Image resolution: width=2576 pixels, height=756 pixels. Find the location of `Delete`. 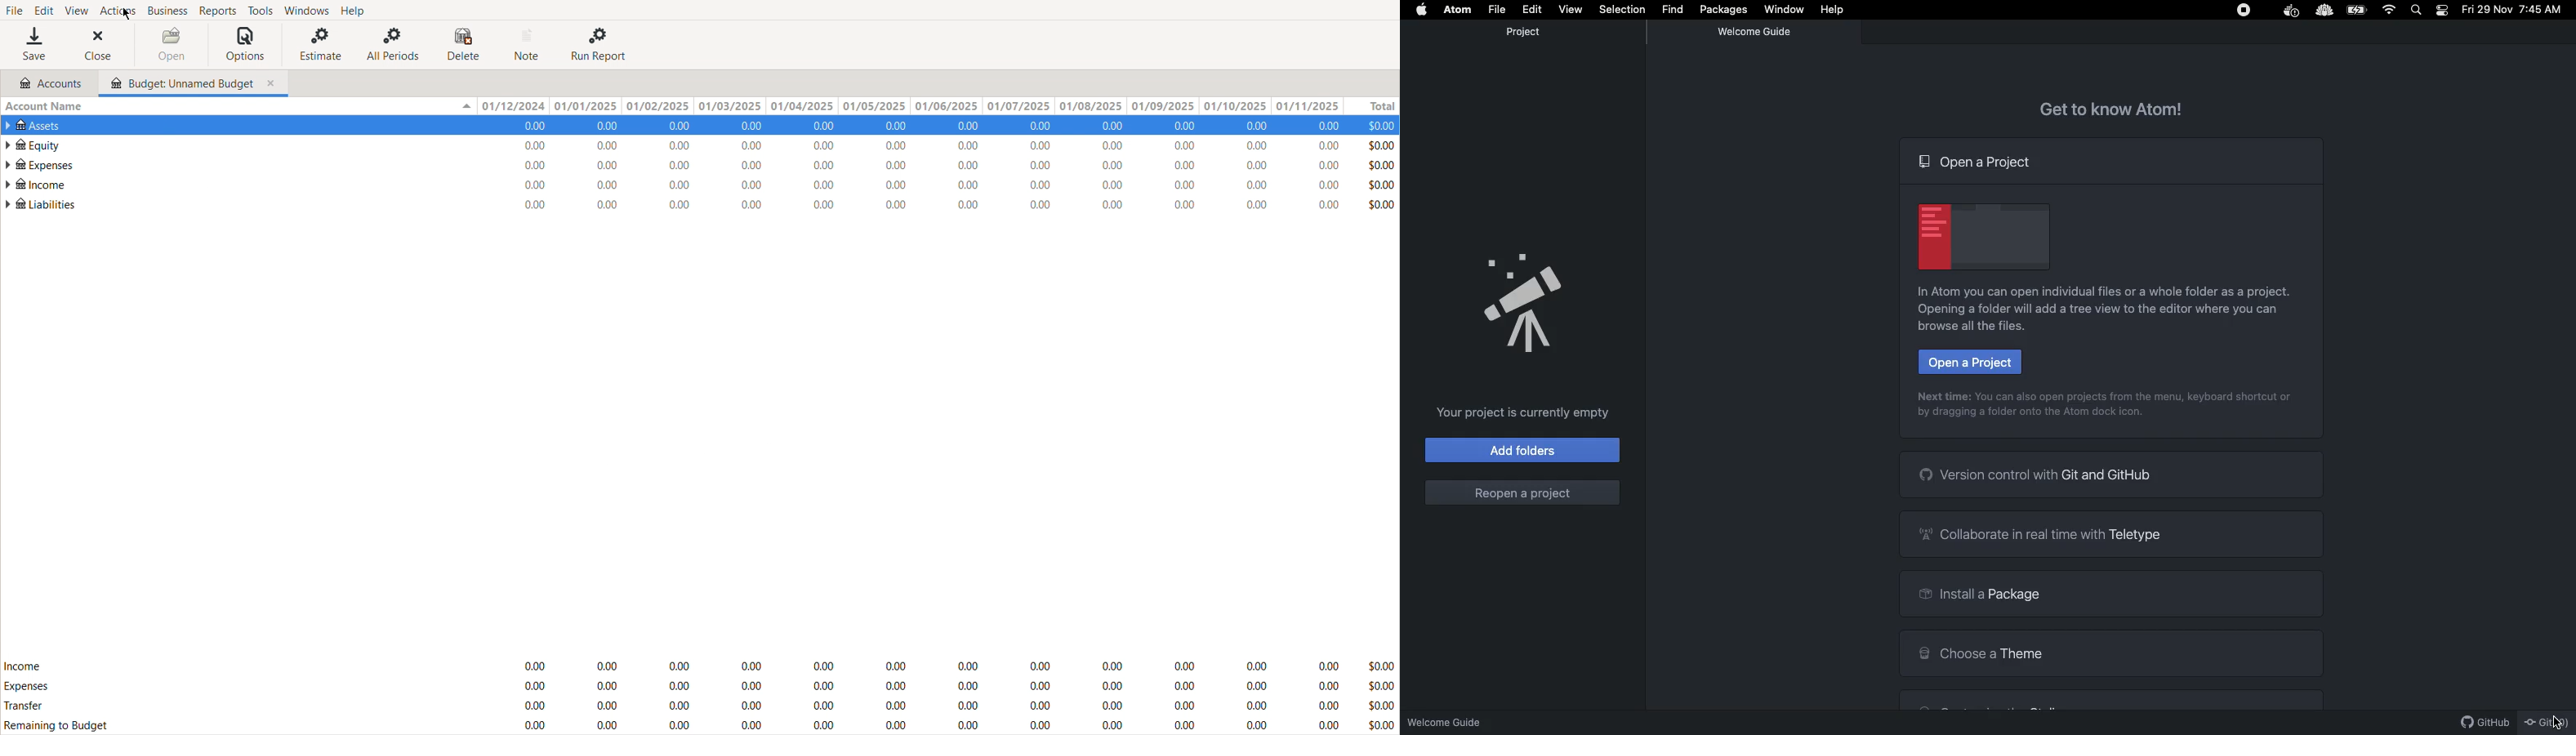

Delete is located at coordinates (467, 44).